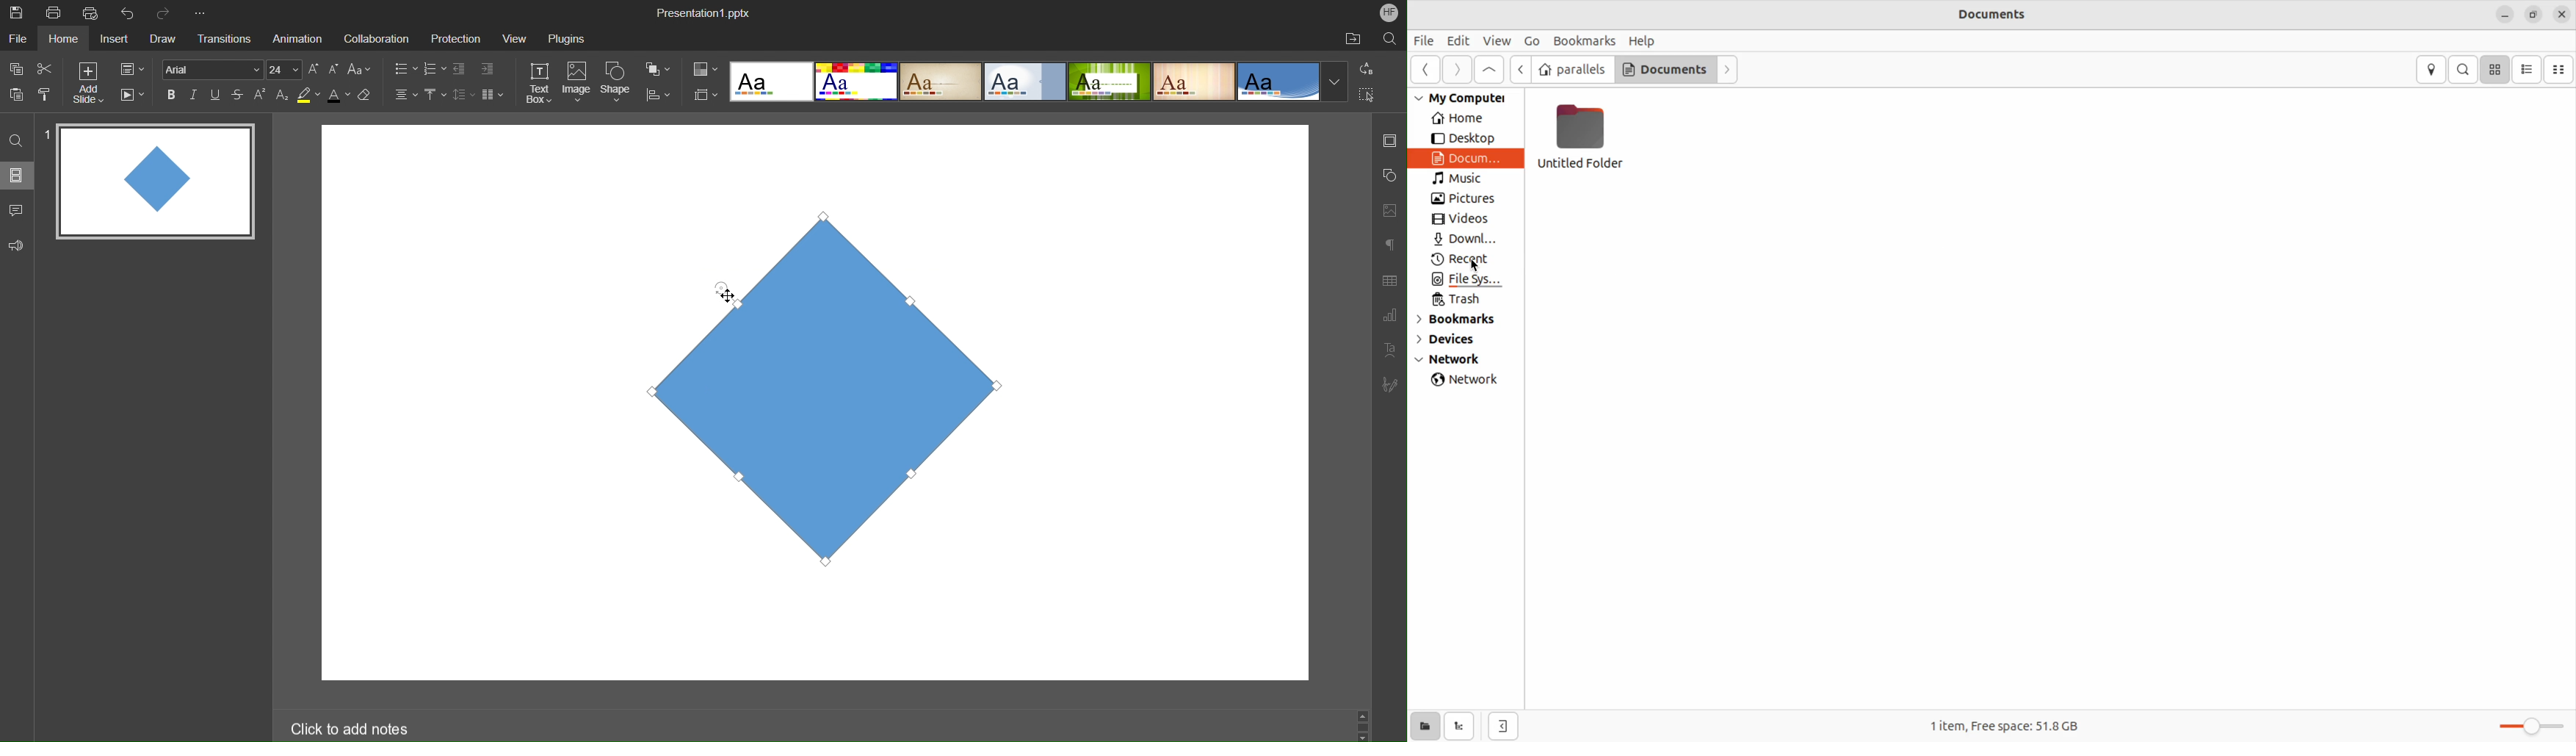  I want to click on Draw, so click(162, 37).